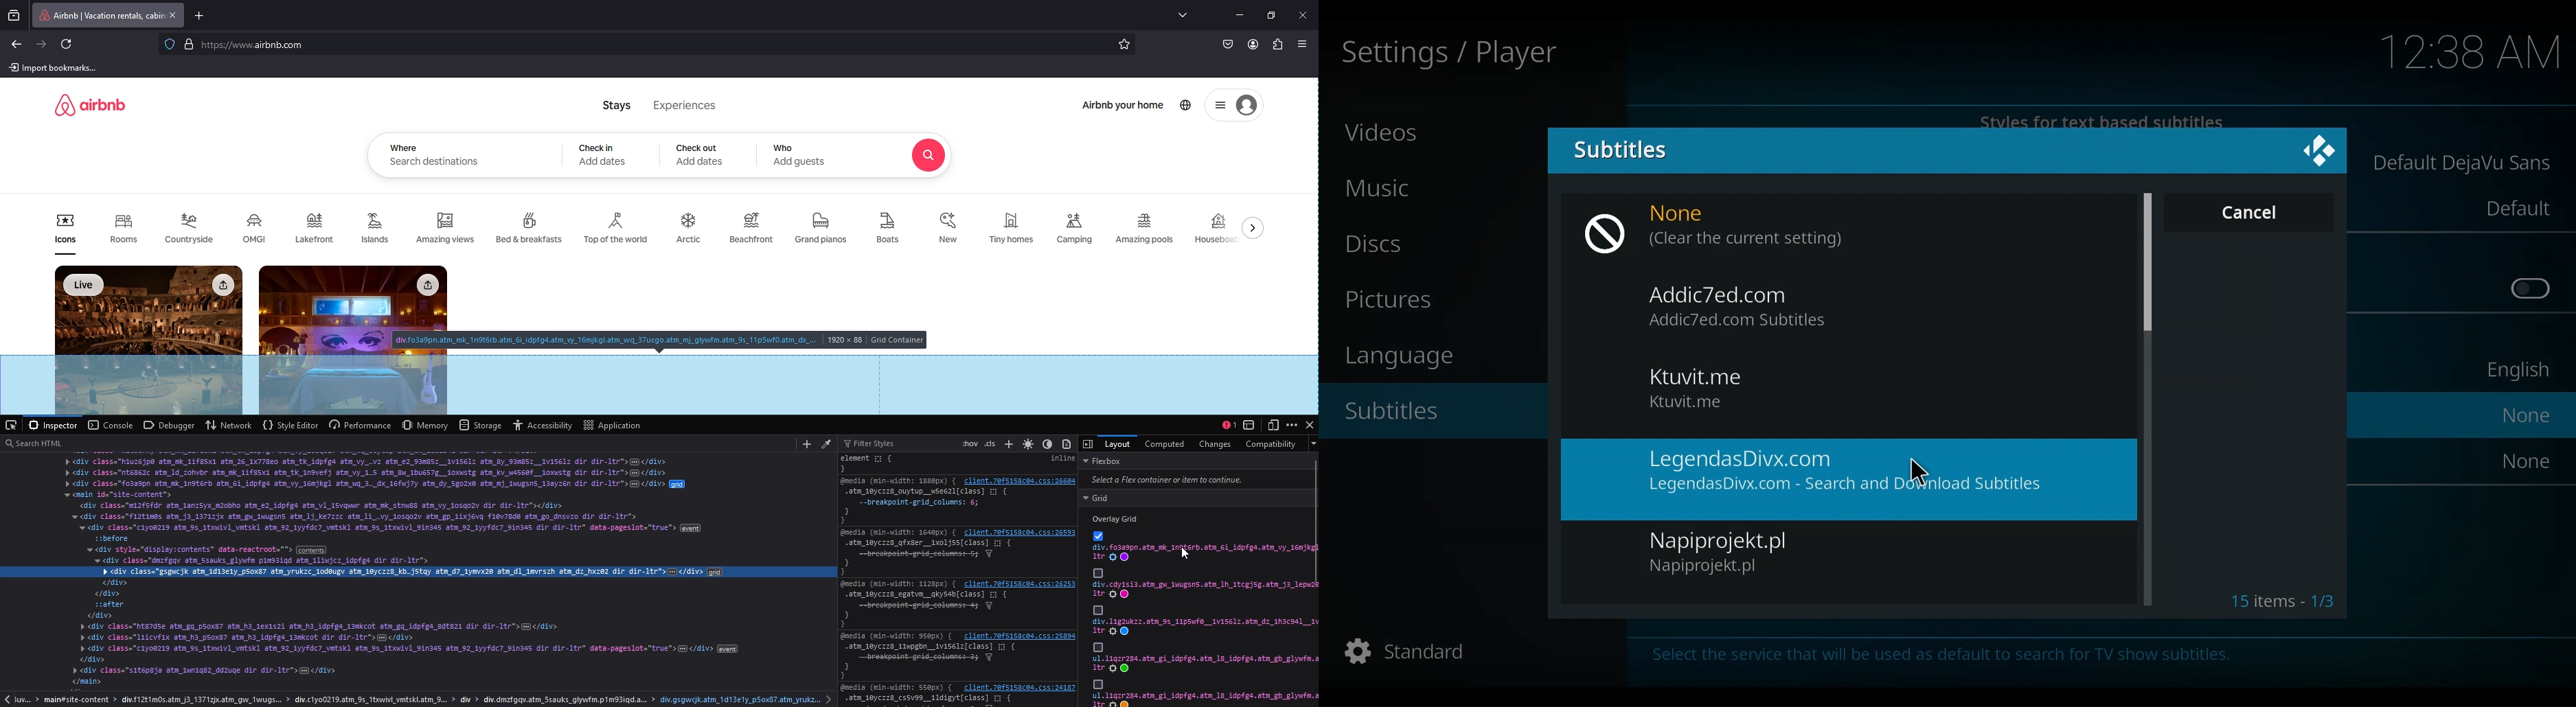 The height and width of the screenshot is (728, 2576). Describe the element at coordinates (1724, 293) in the screenshot. I see `Addic7ed.com` at that location.